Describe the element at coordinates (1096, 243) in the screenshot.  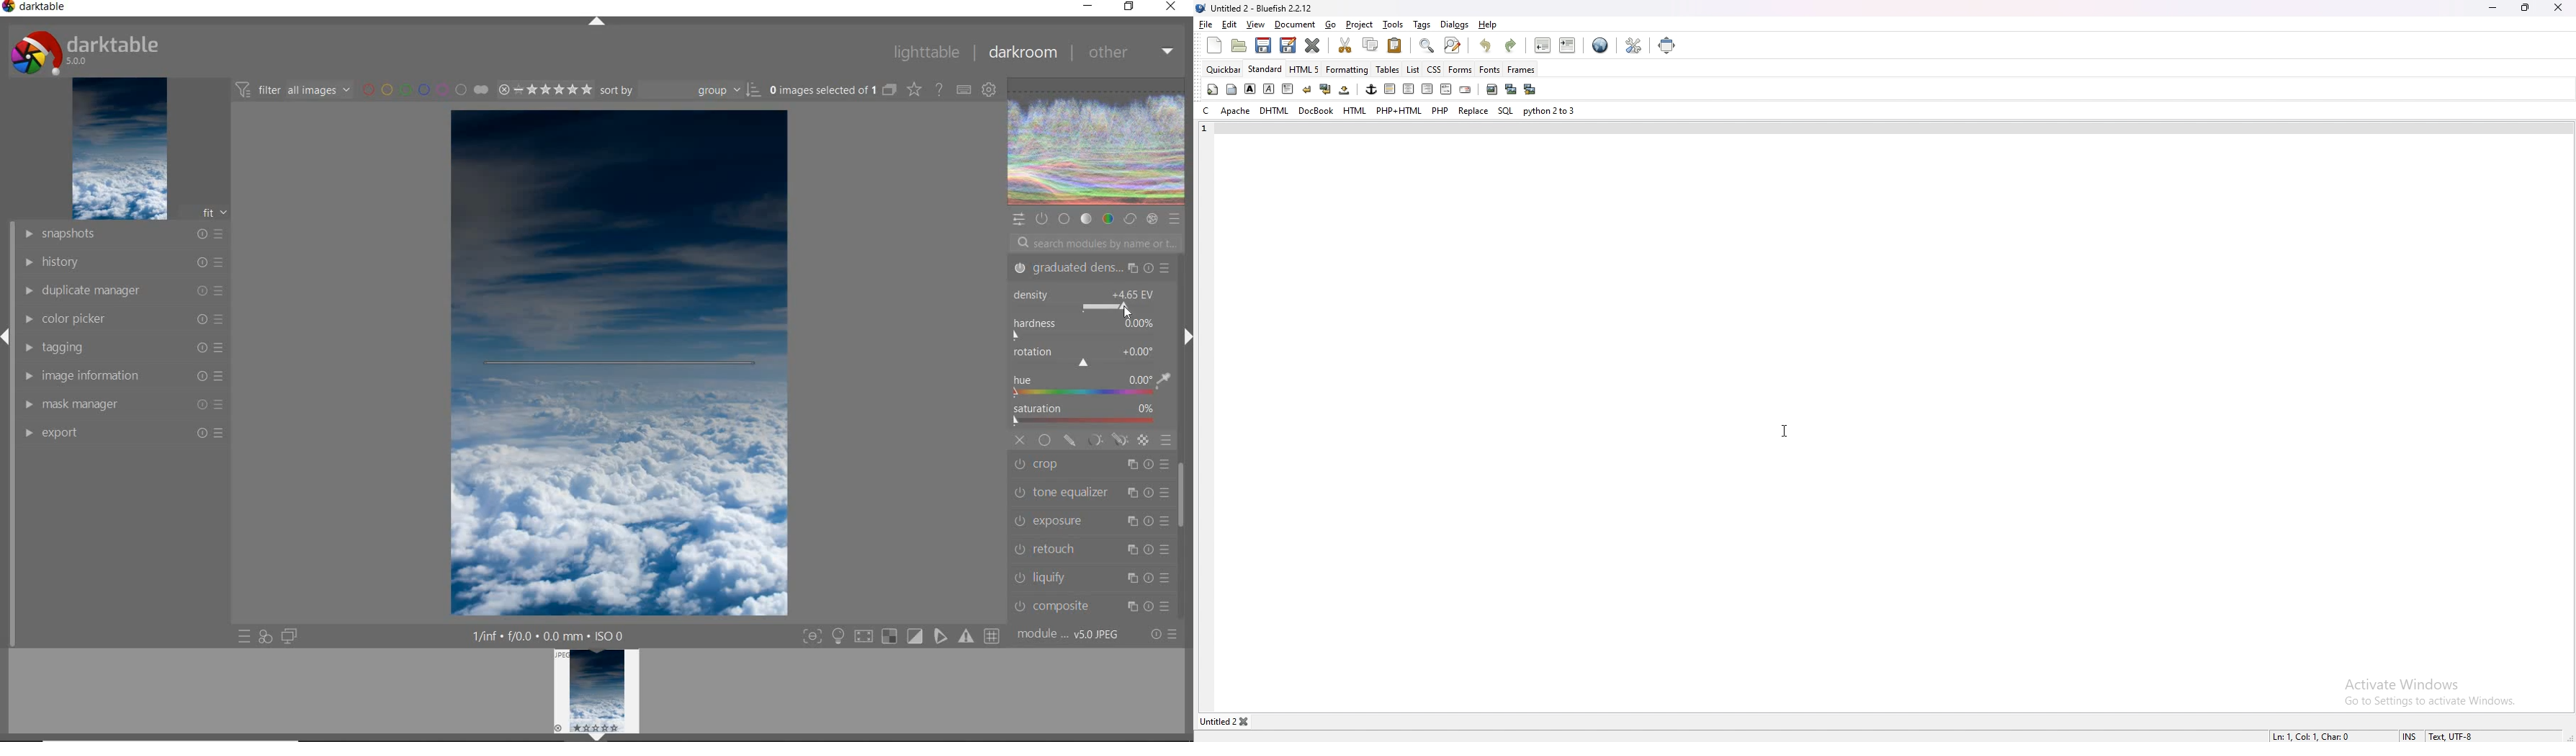
I see `SEARCH MODULES` at that location.